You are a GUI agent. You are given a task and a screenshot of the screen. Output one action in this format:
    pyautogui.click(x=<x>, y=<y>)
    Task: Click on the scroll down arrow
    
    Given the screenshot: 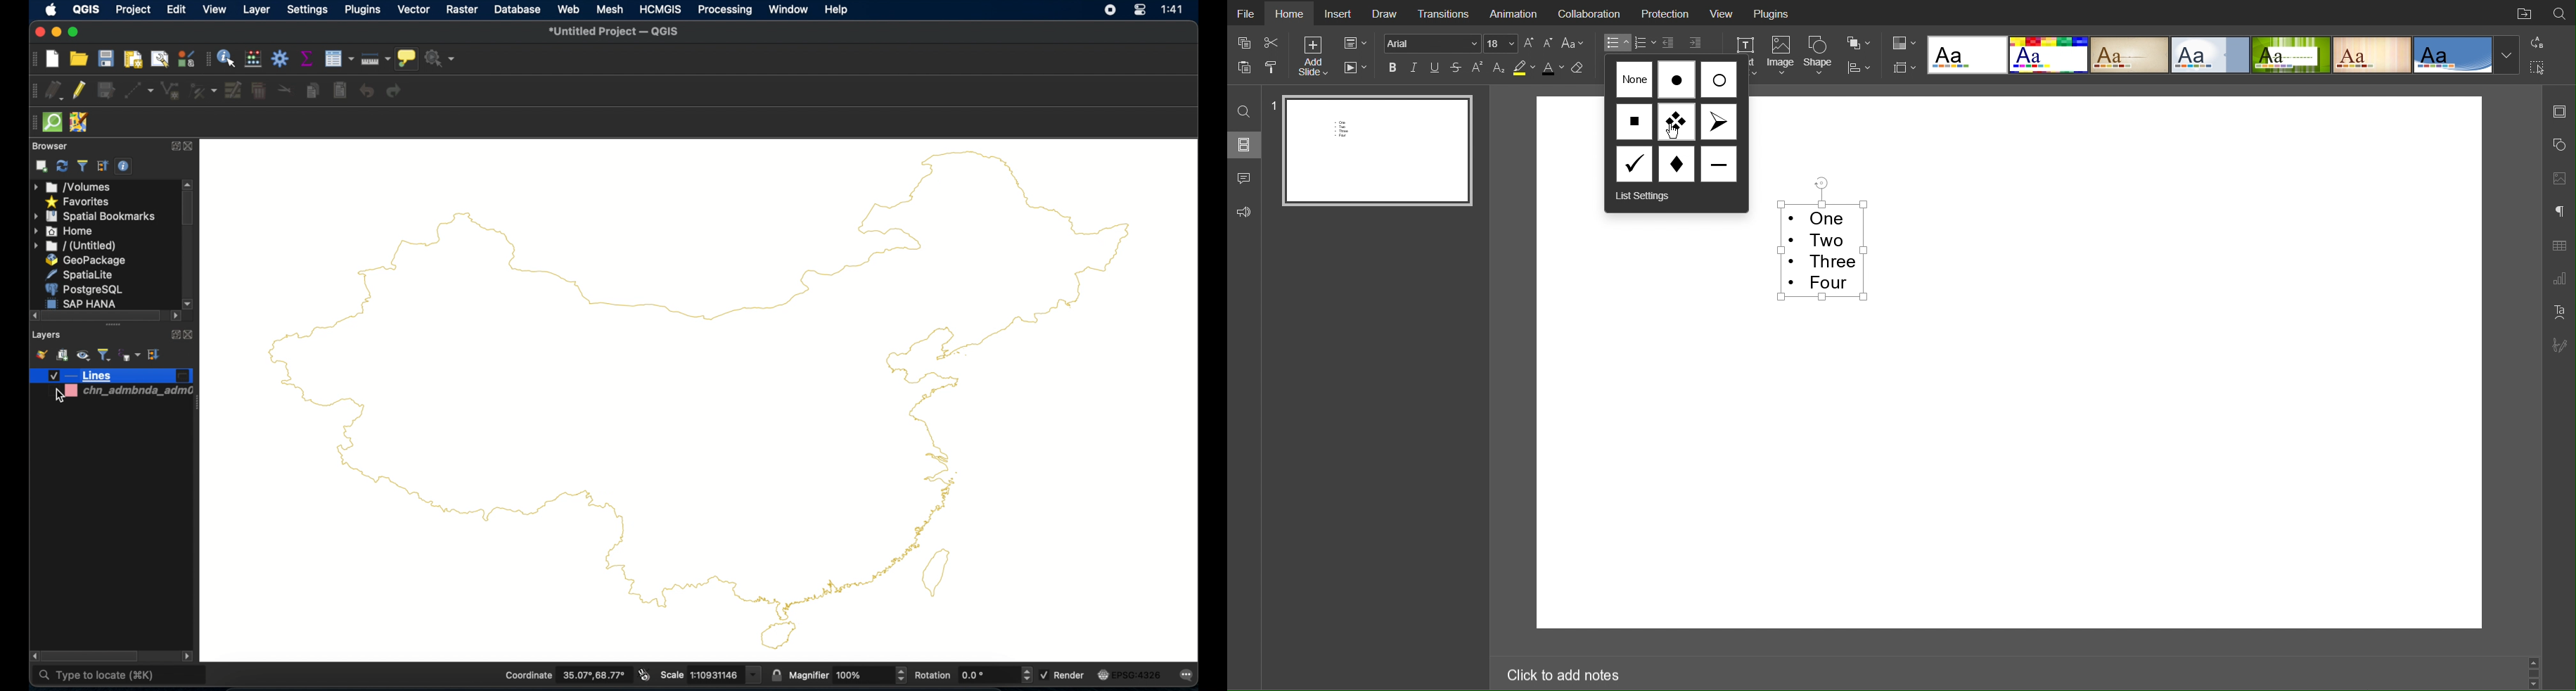 What is the action you would take?
    pyautogui.click(x=189, y=303)
    